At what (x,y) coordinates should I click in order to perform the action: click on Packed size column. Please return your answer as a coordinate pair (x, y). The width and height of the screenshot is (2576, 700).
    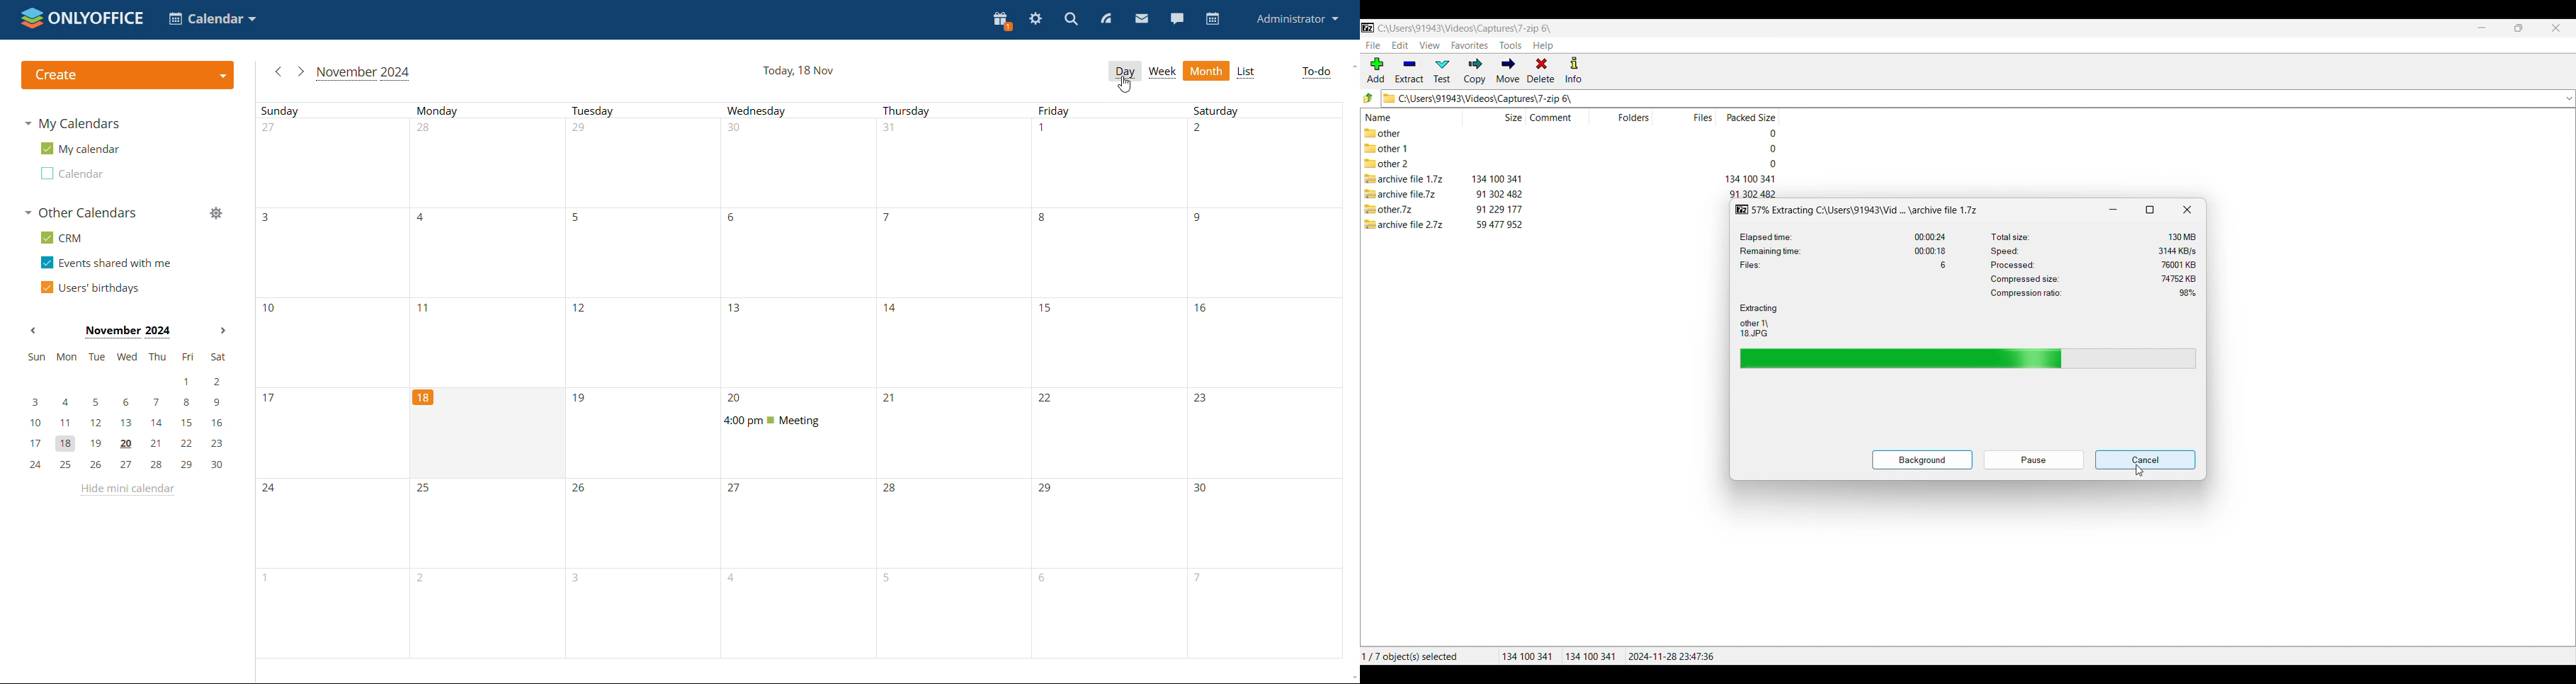
    Looking at the image, I should click on (1750, 117).